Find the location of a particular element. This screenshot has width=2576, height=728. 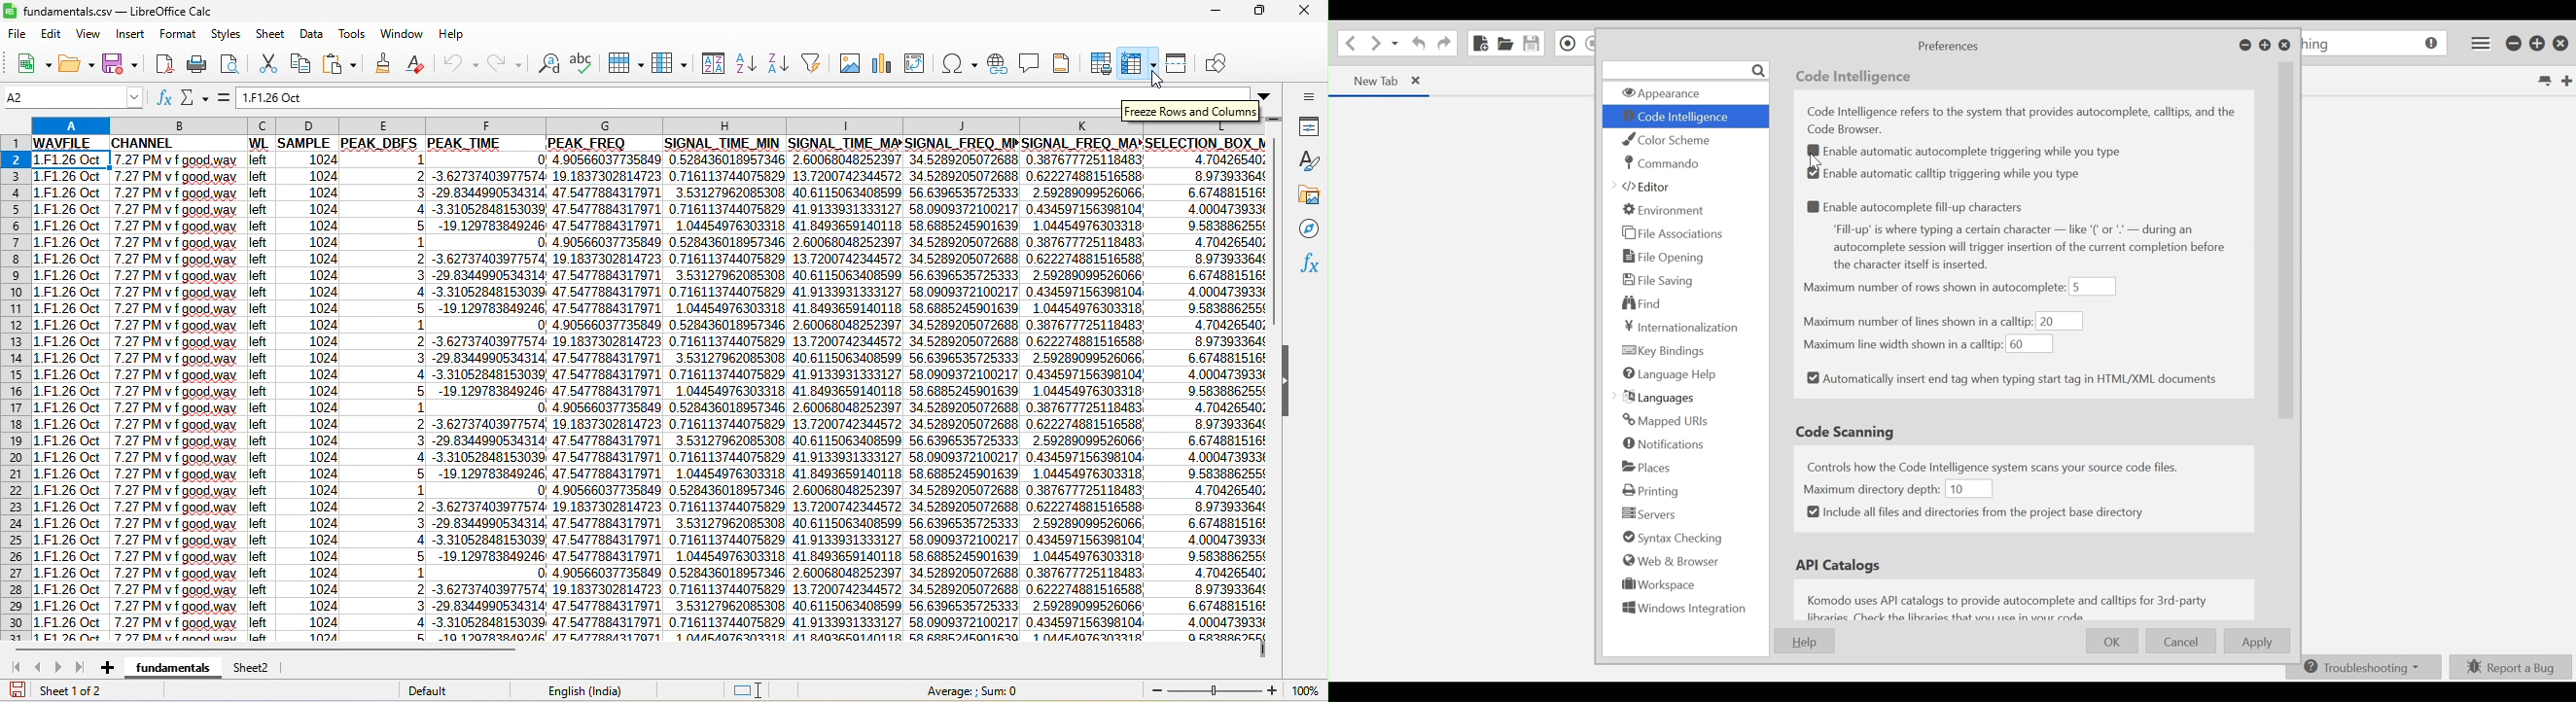

sort ascending is located at coordinates (748, 64).